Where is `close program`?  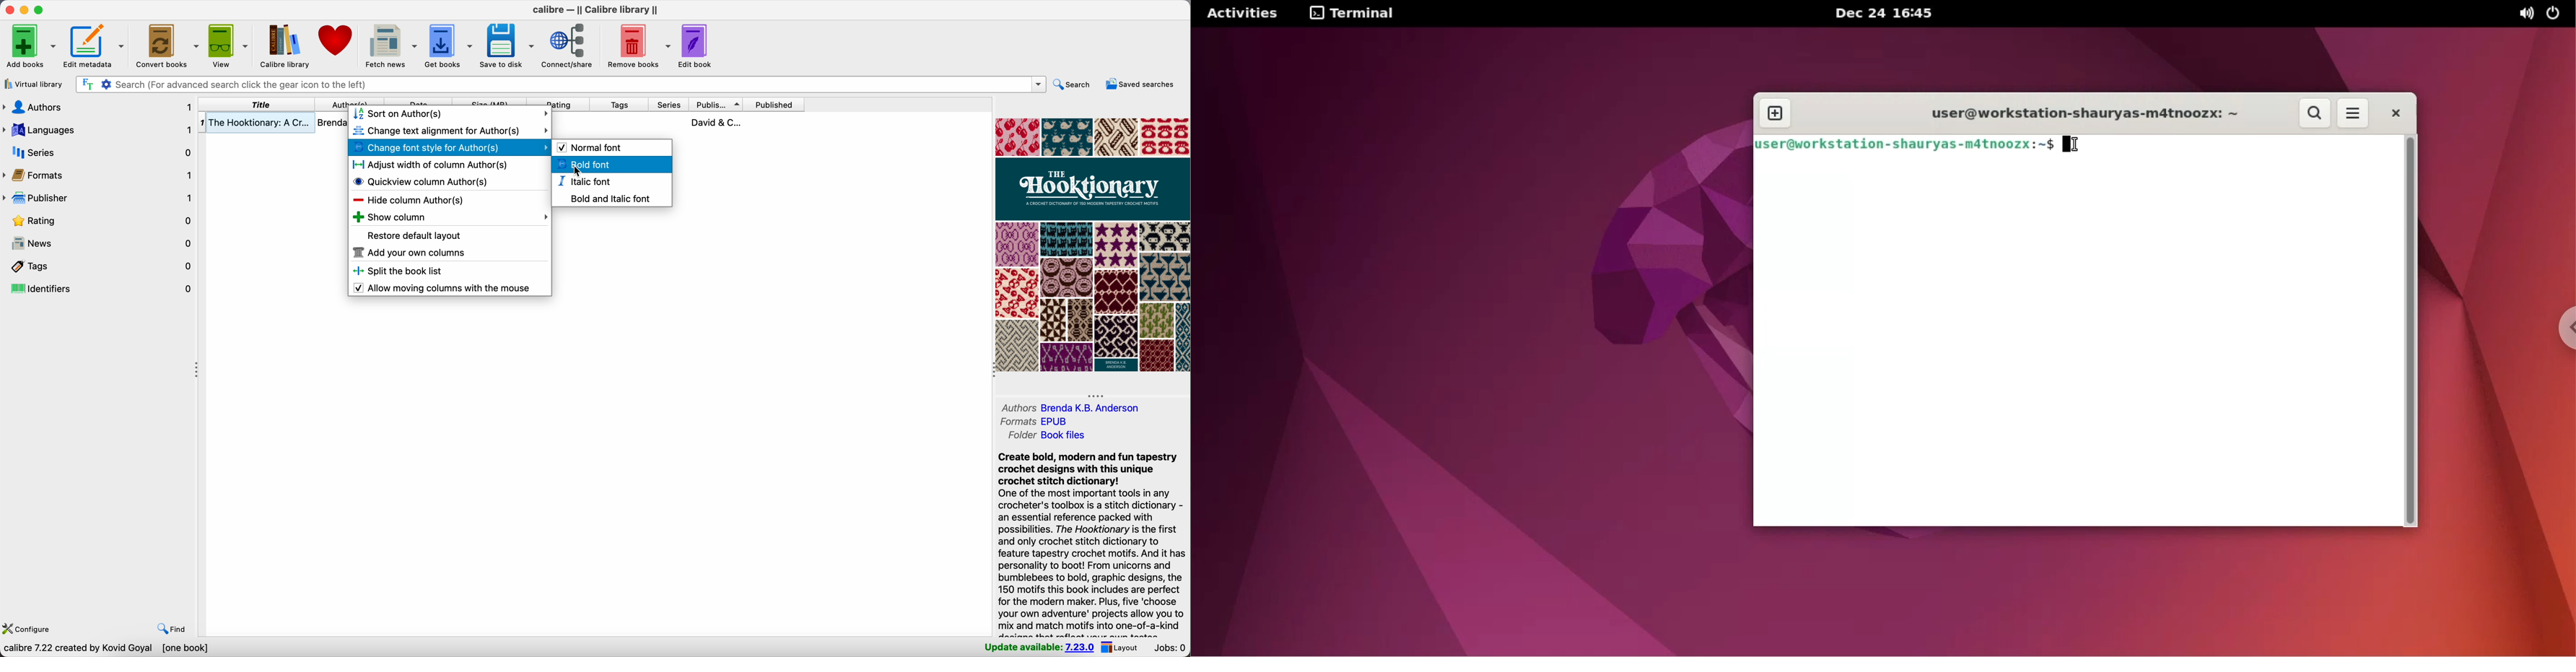
close program is located at coordinates (8, 10).